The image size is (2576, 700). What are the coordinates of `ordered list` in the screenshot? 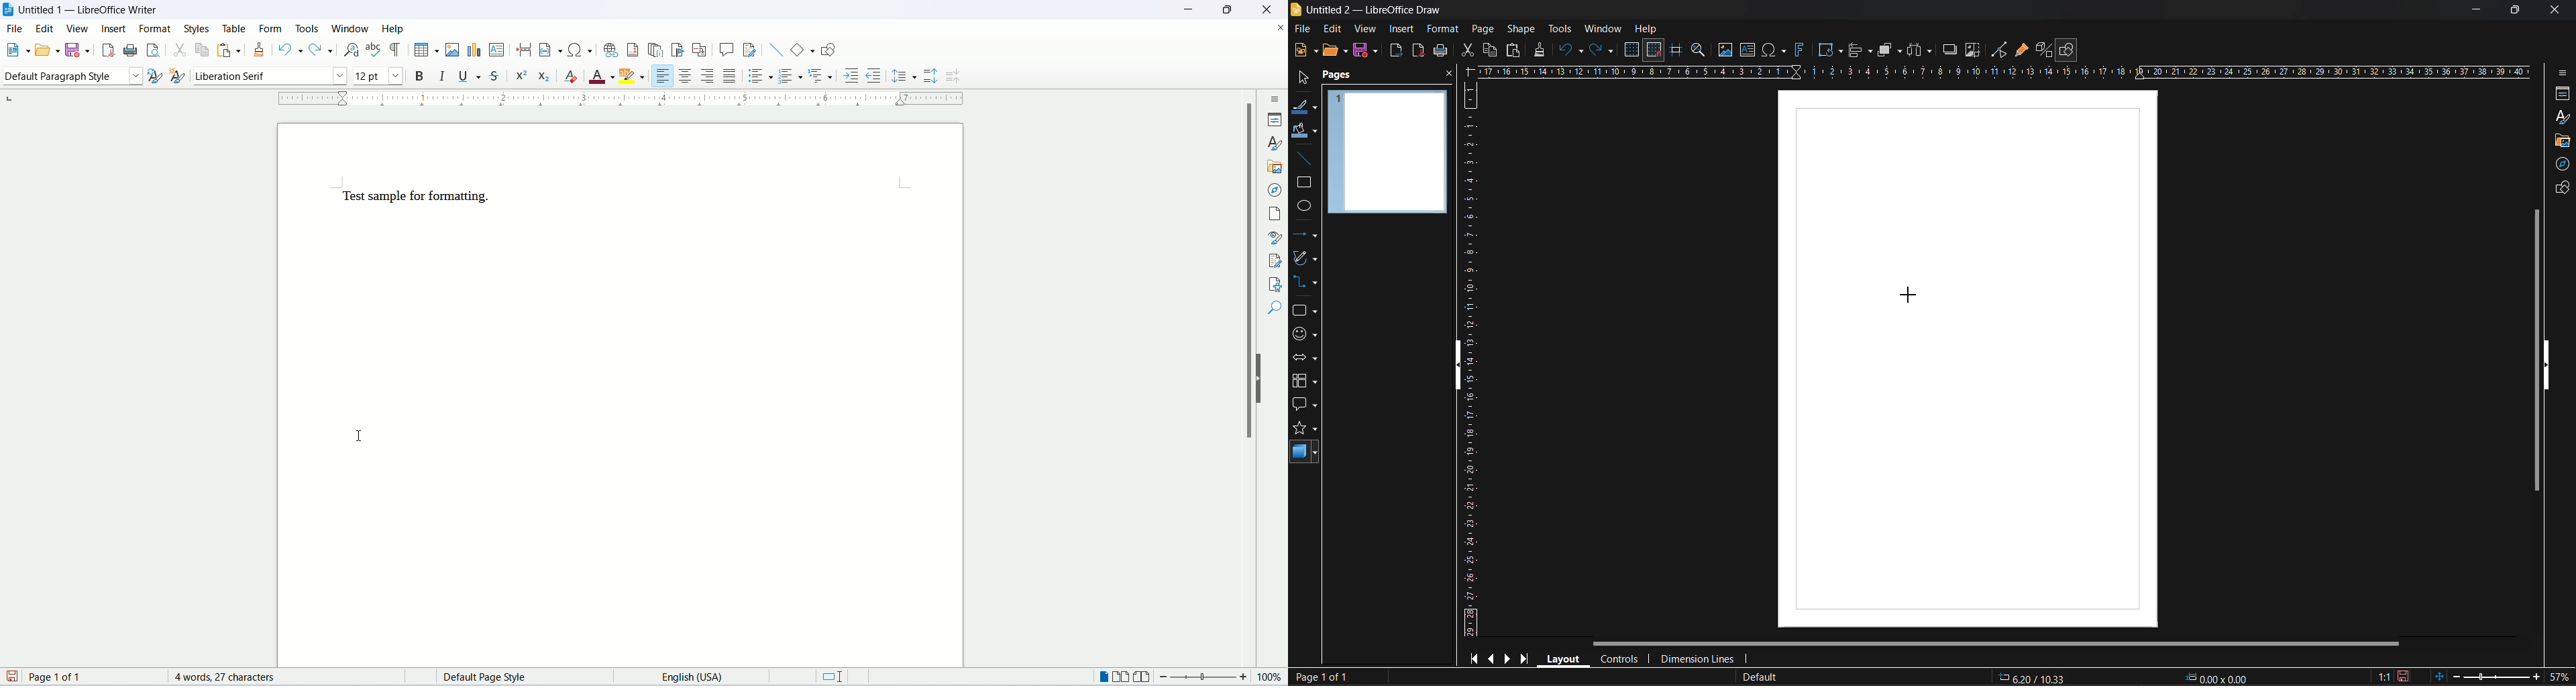 It's located at (794, 75).